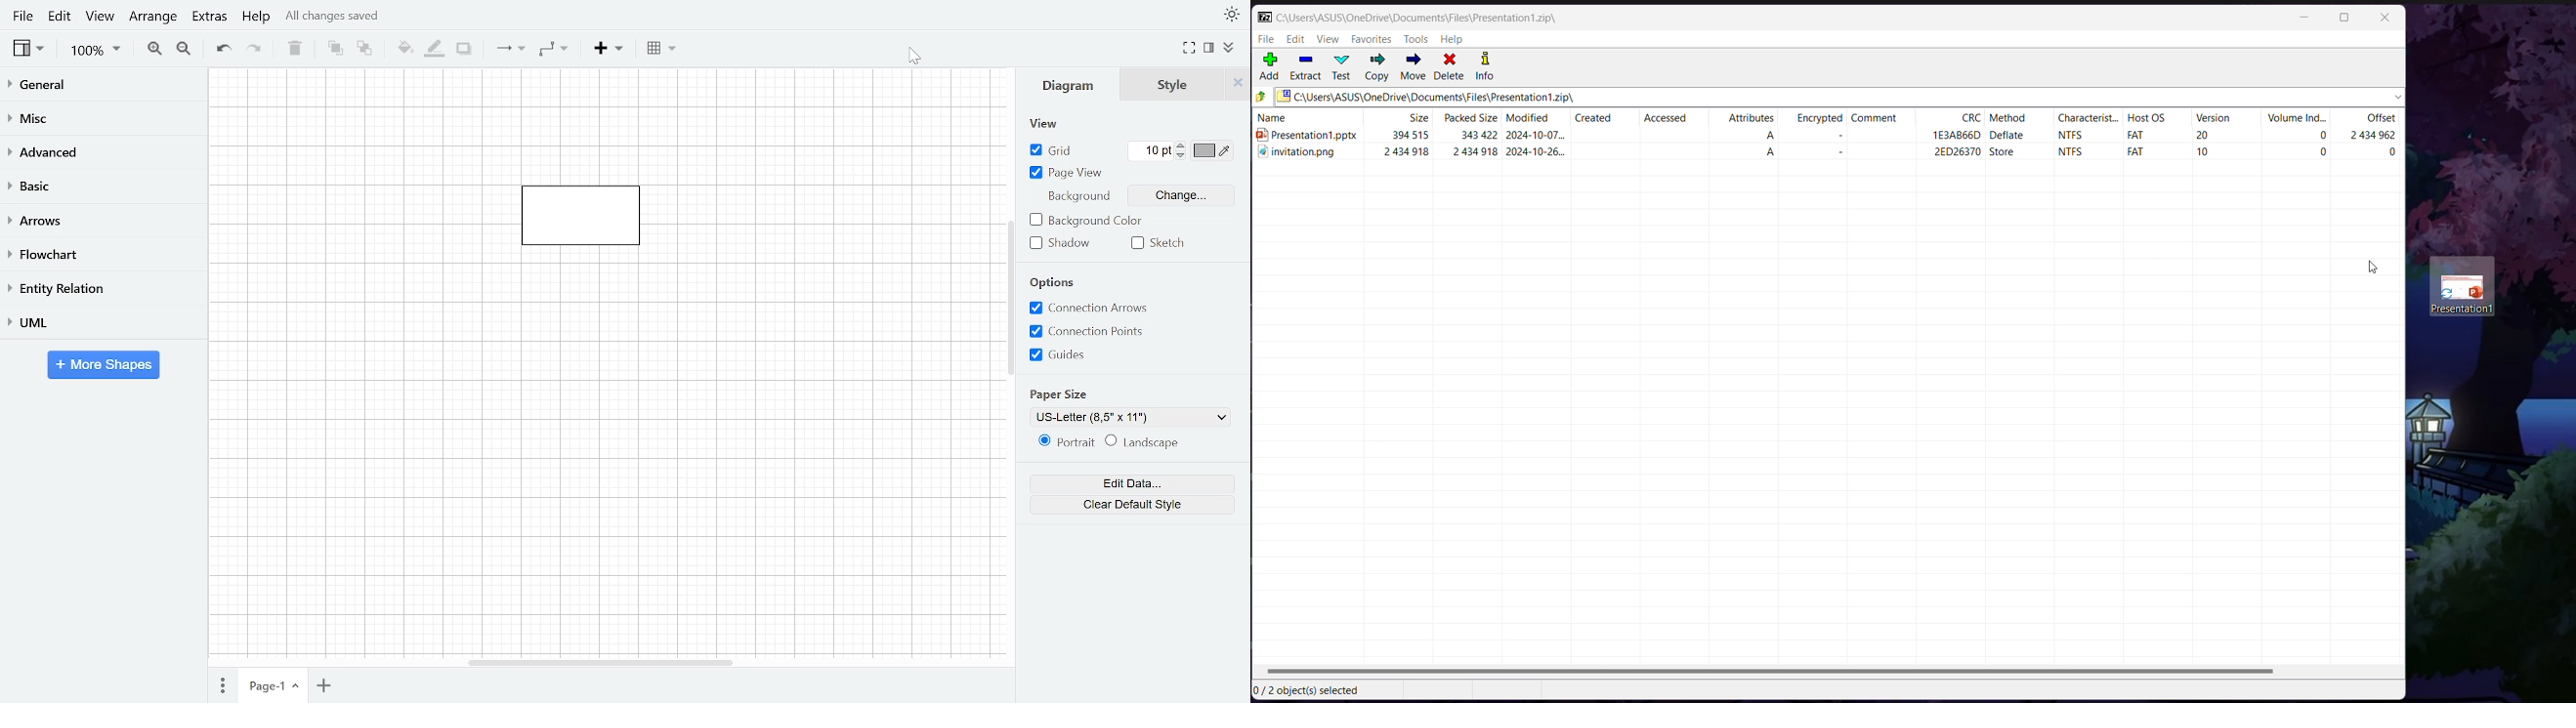 The width and height of the screenshot is (2576, 728). What do you see at coordinates (1751, 120) in the screenshot?
I see `Attributes` at bounding box center [1751, 120].